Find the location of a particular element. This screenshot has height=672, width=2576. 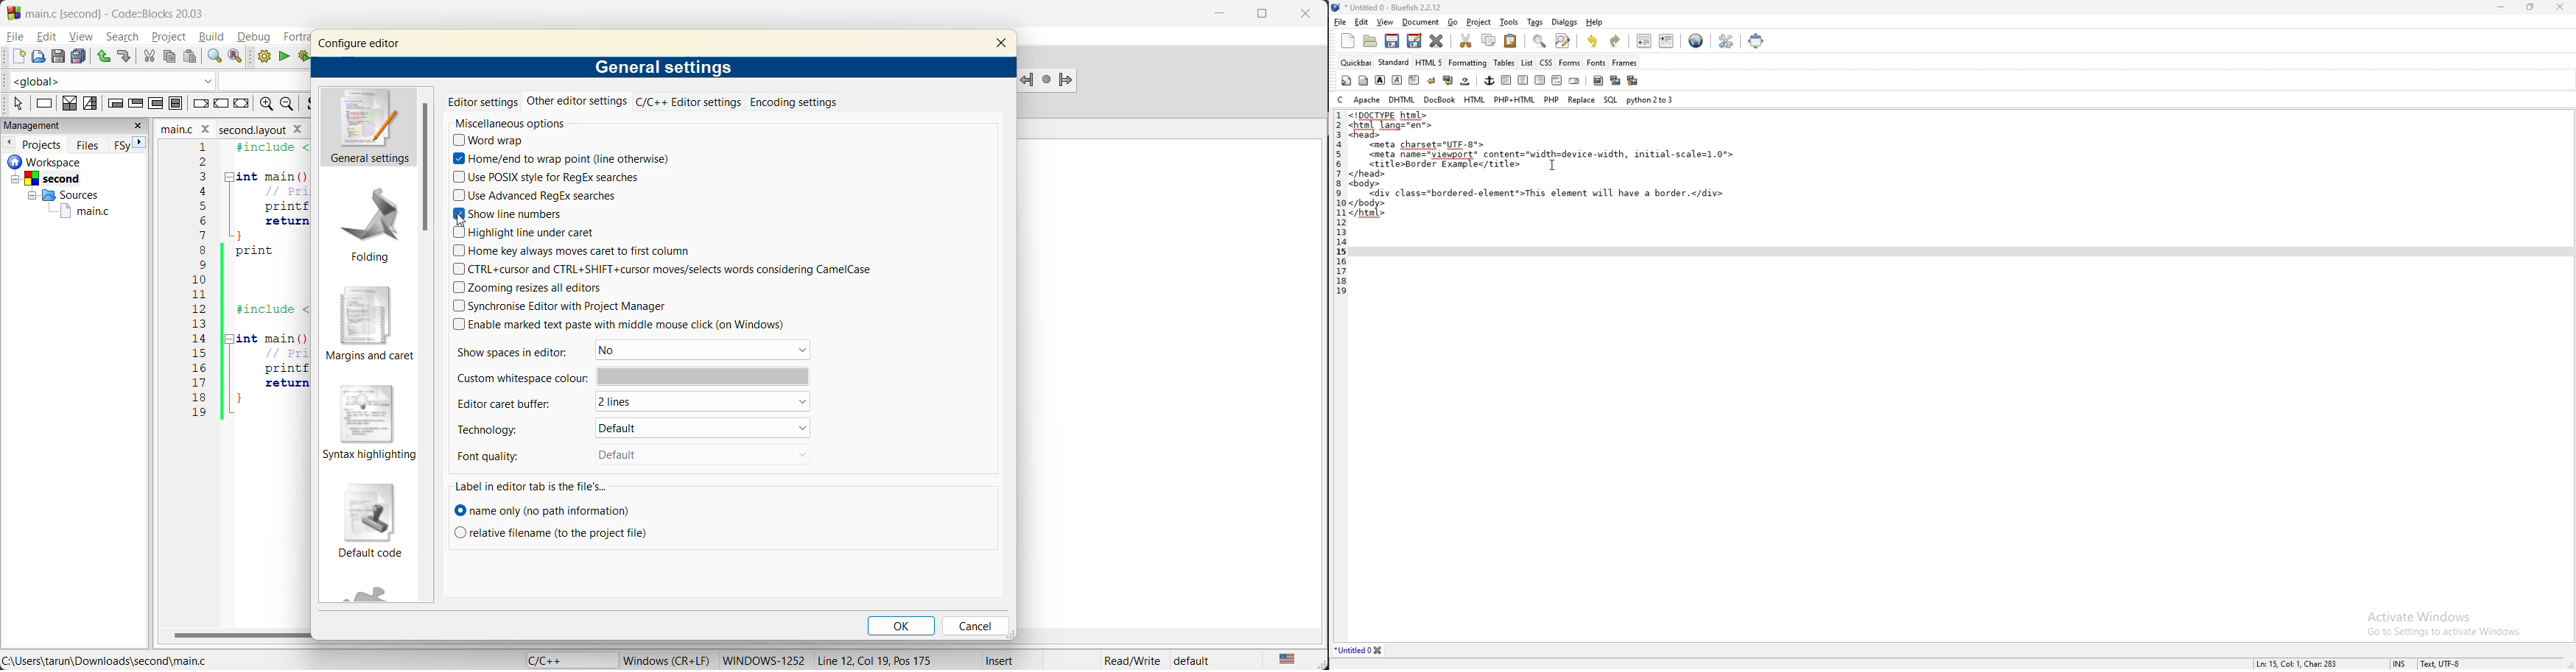

use POSIX style for regex searches is located at coordinates (550, 179).